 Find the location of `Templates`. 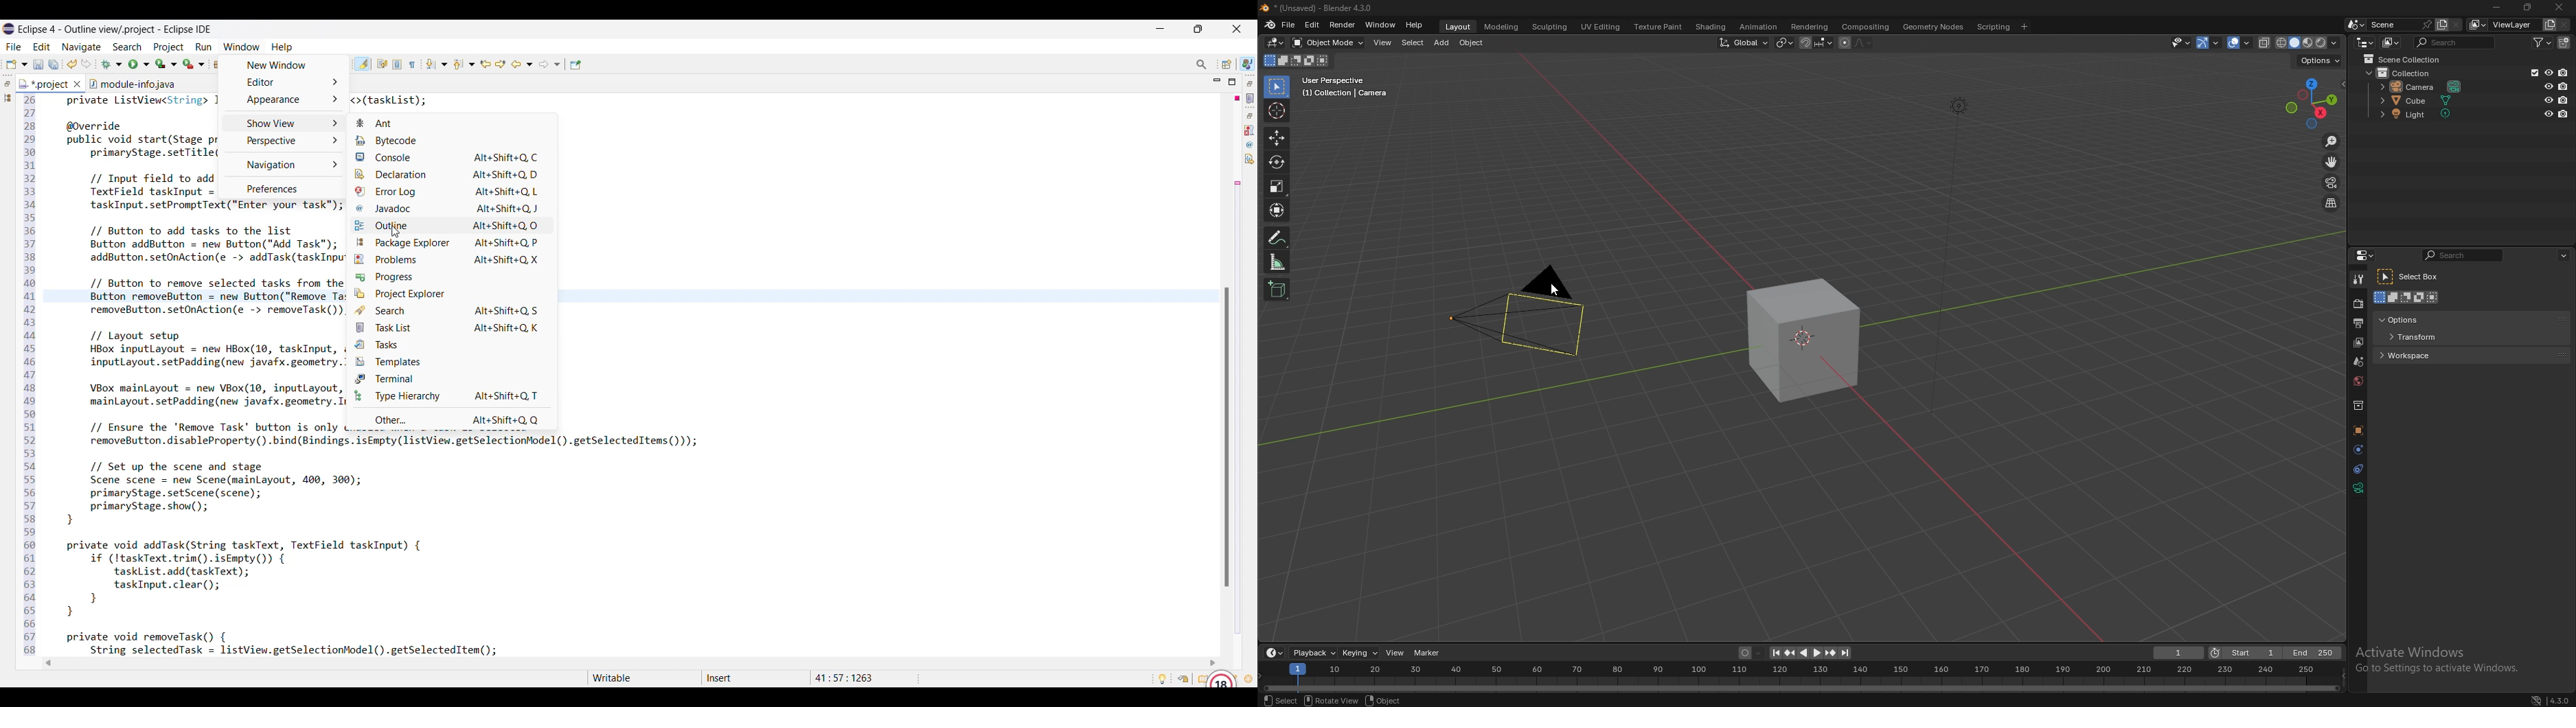

Templates is located at coordinates (451, 362).